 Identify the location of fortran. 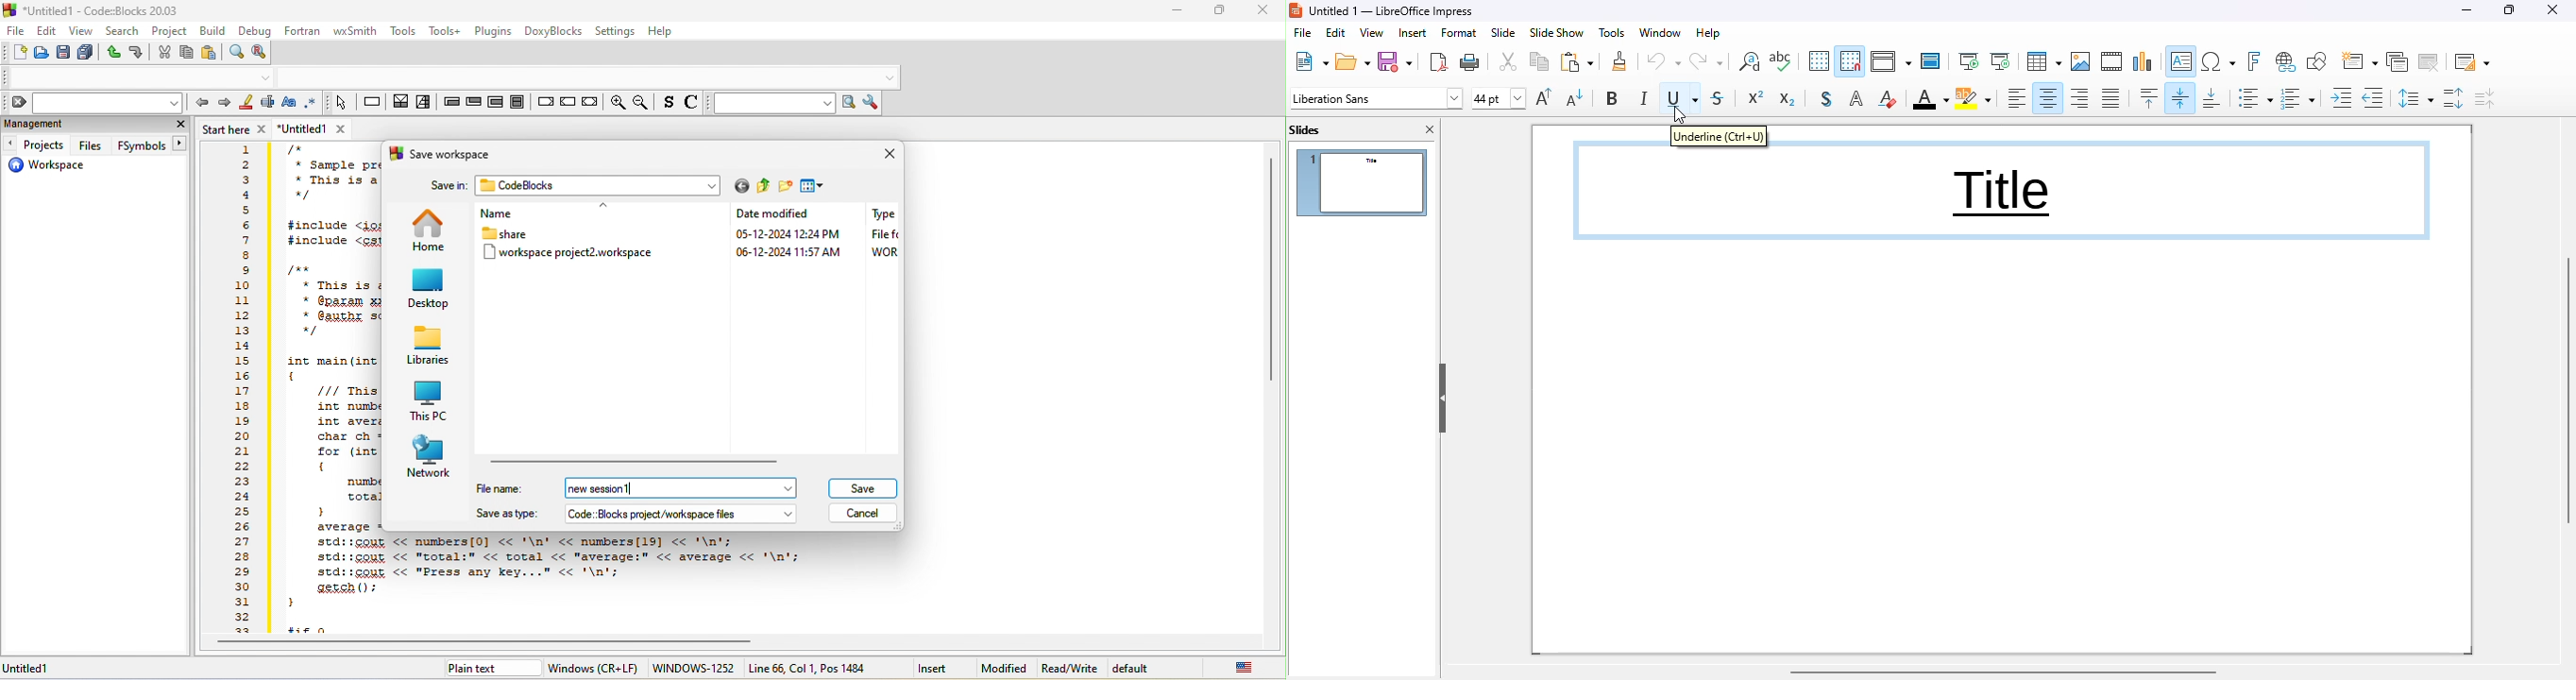
(303, 30).